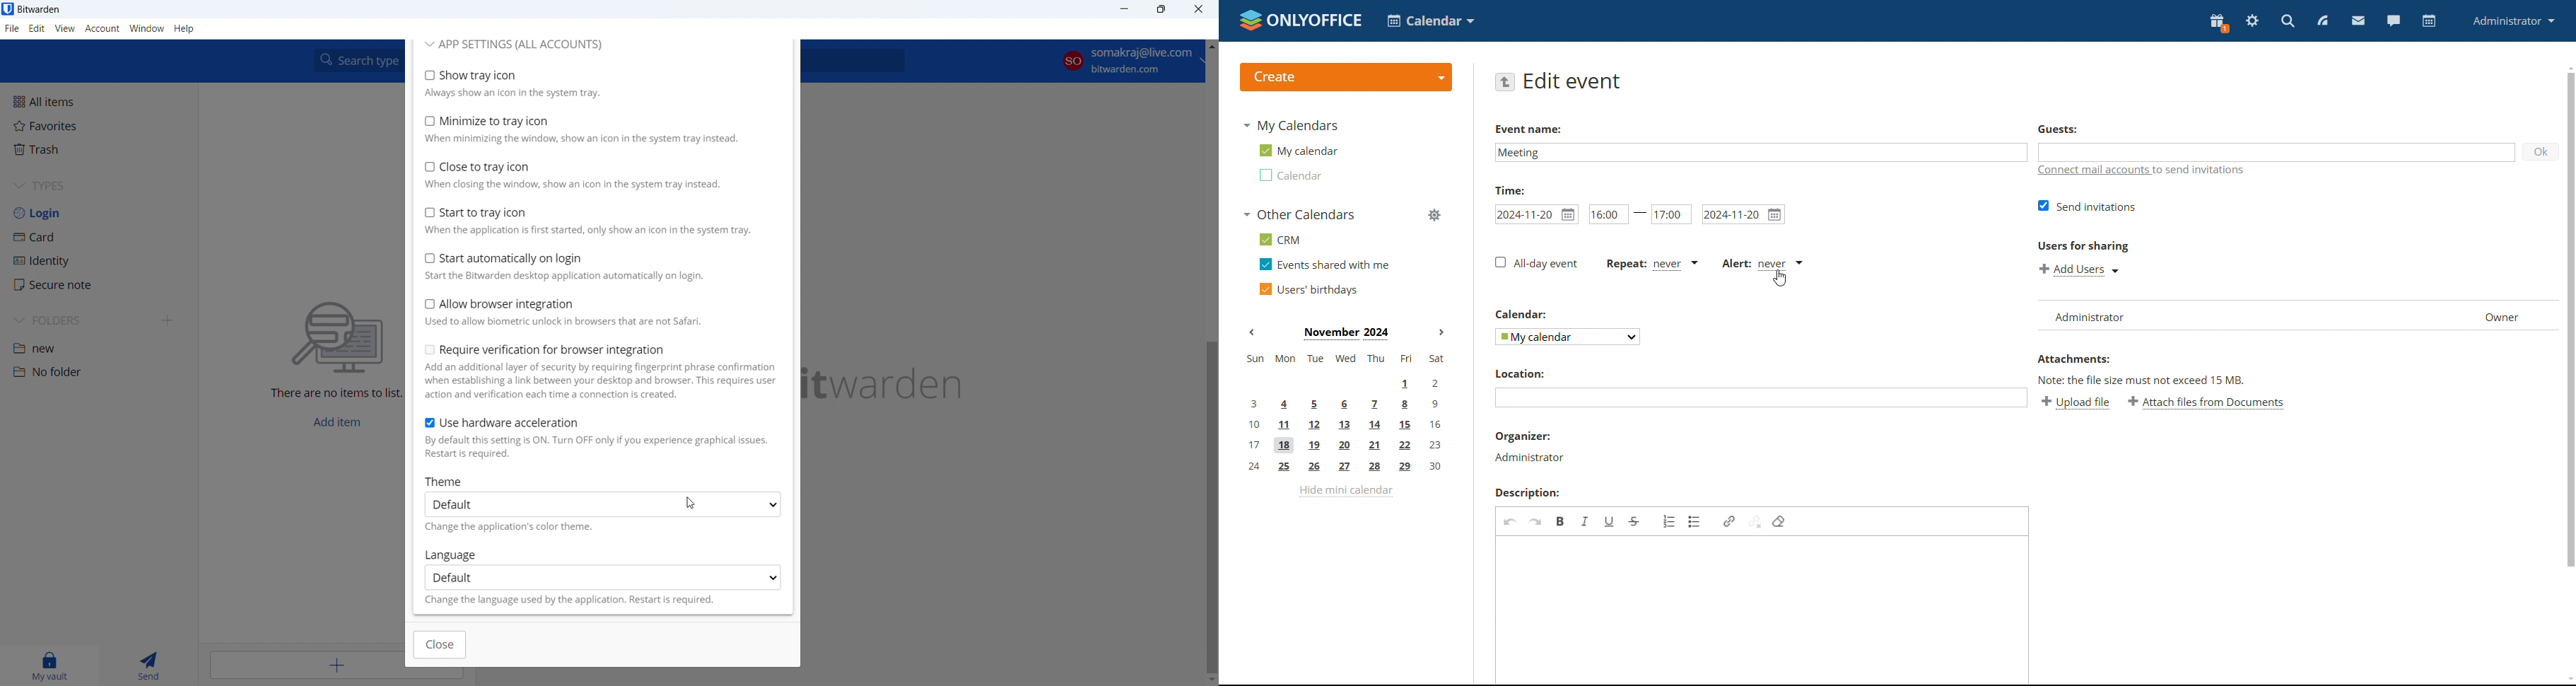 The image size is (2576, 700). Describe the element at coordinates (446, 481) in the screenshot. I see `Theme` at that location.